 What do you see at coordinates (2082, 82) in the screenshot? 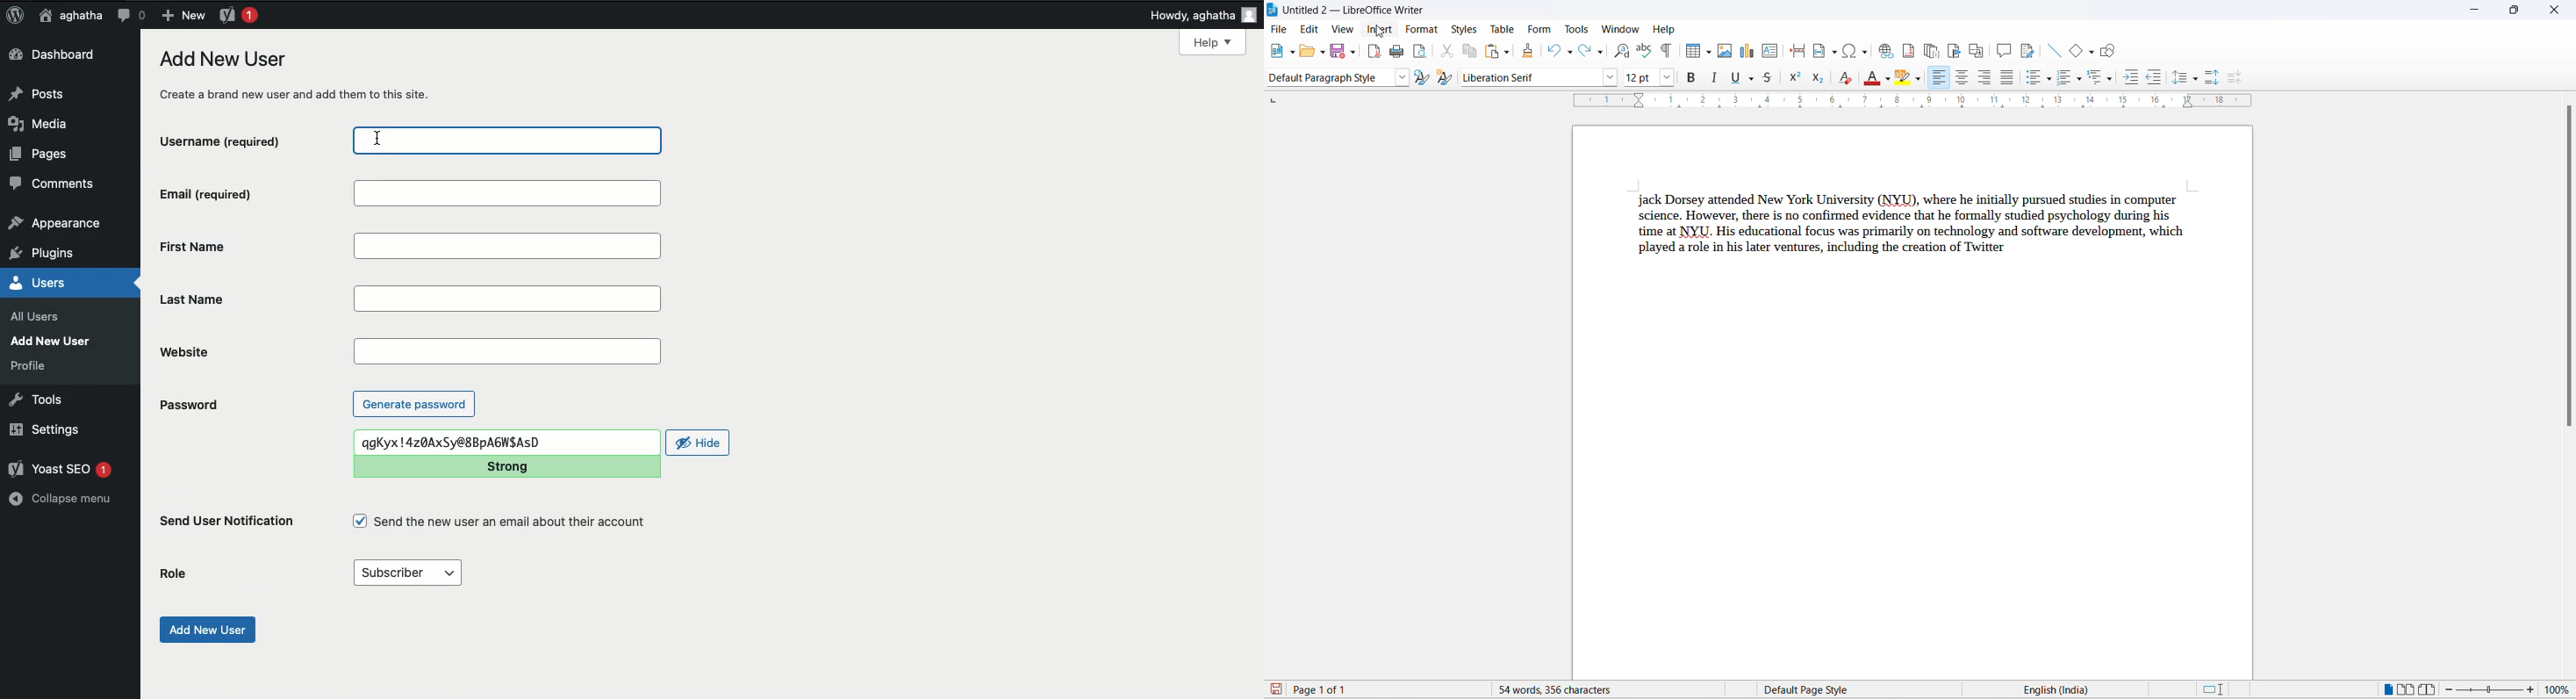
I see `toggle ordered list options` at bounding box center [2082, 82].